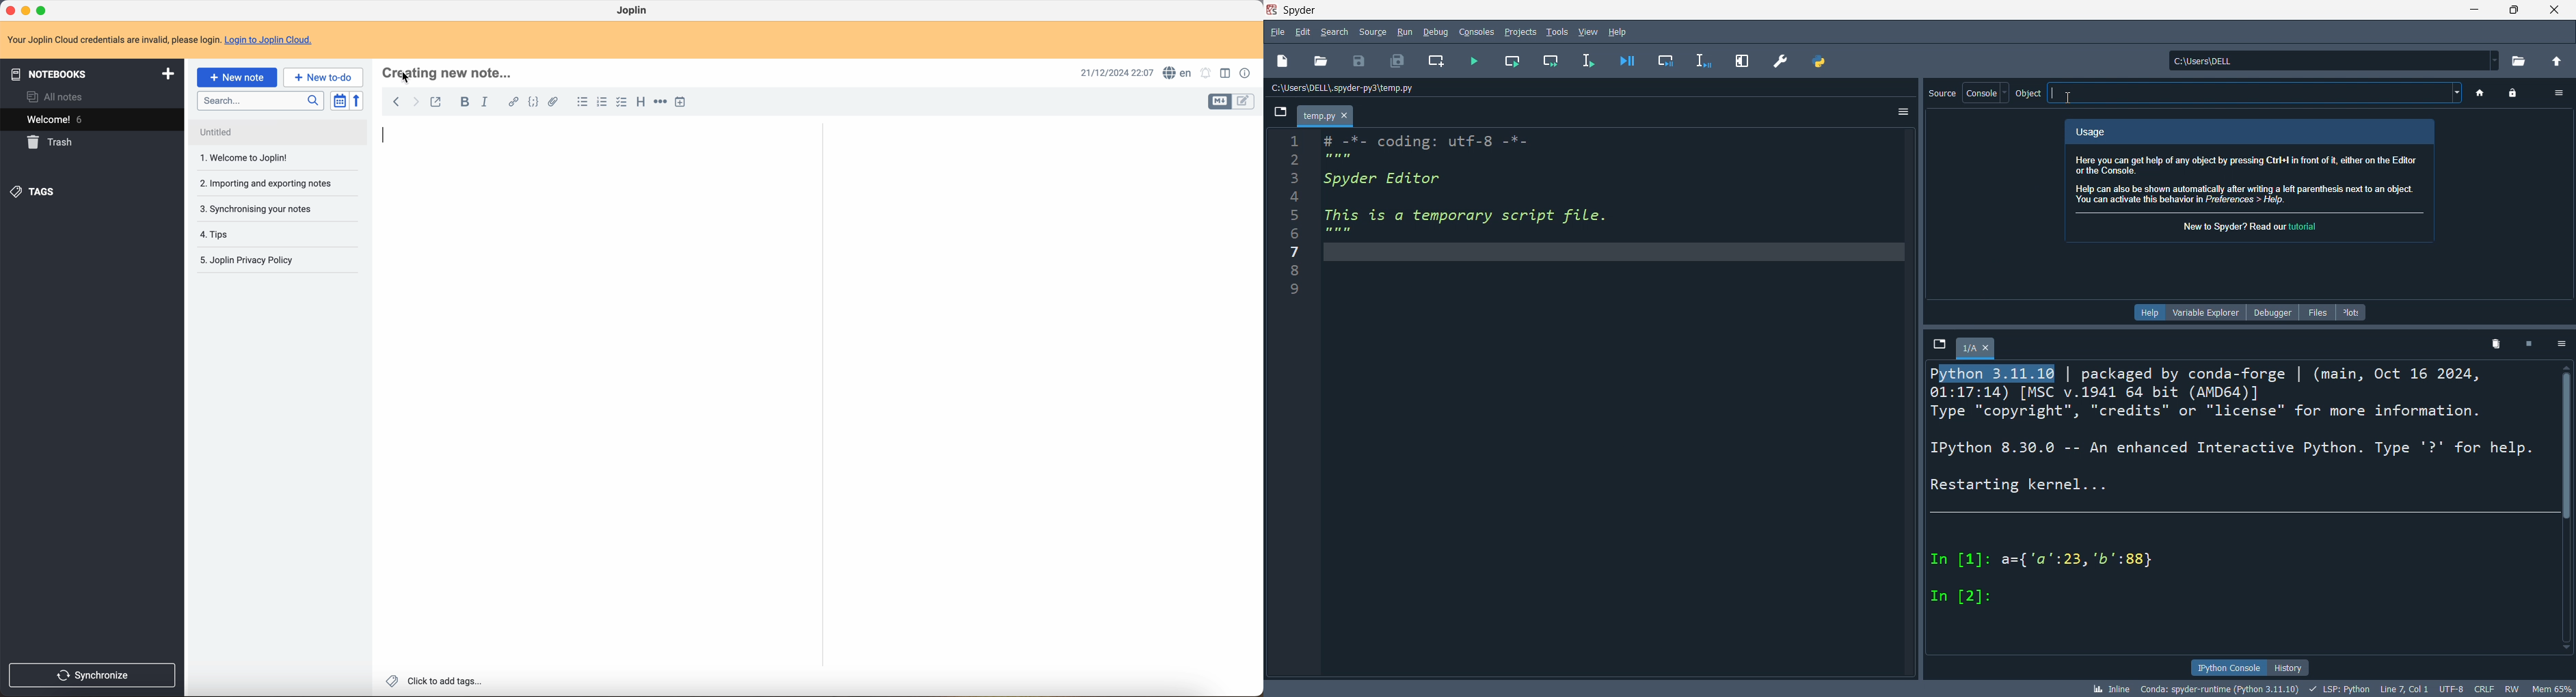  I want to click on type, so click(386, 135).